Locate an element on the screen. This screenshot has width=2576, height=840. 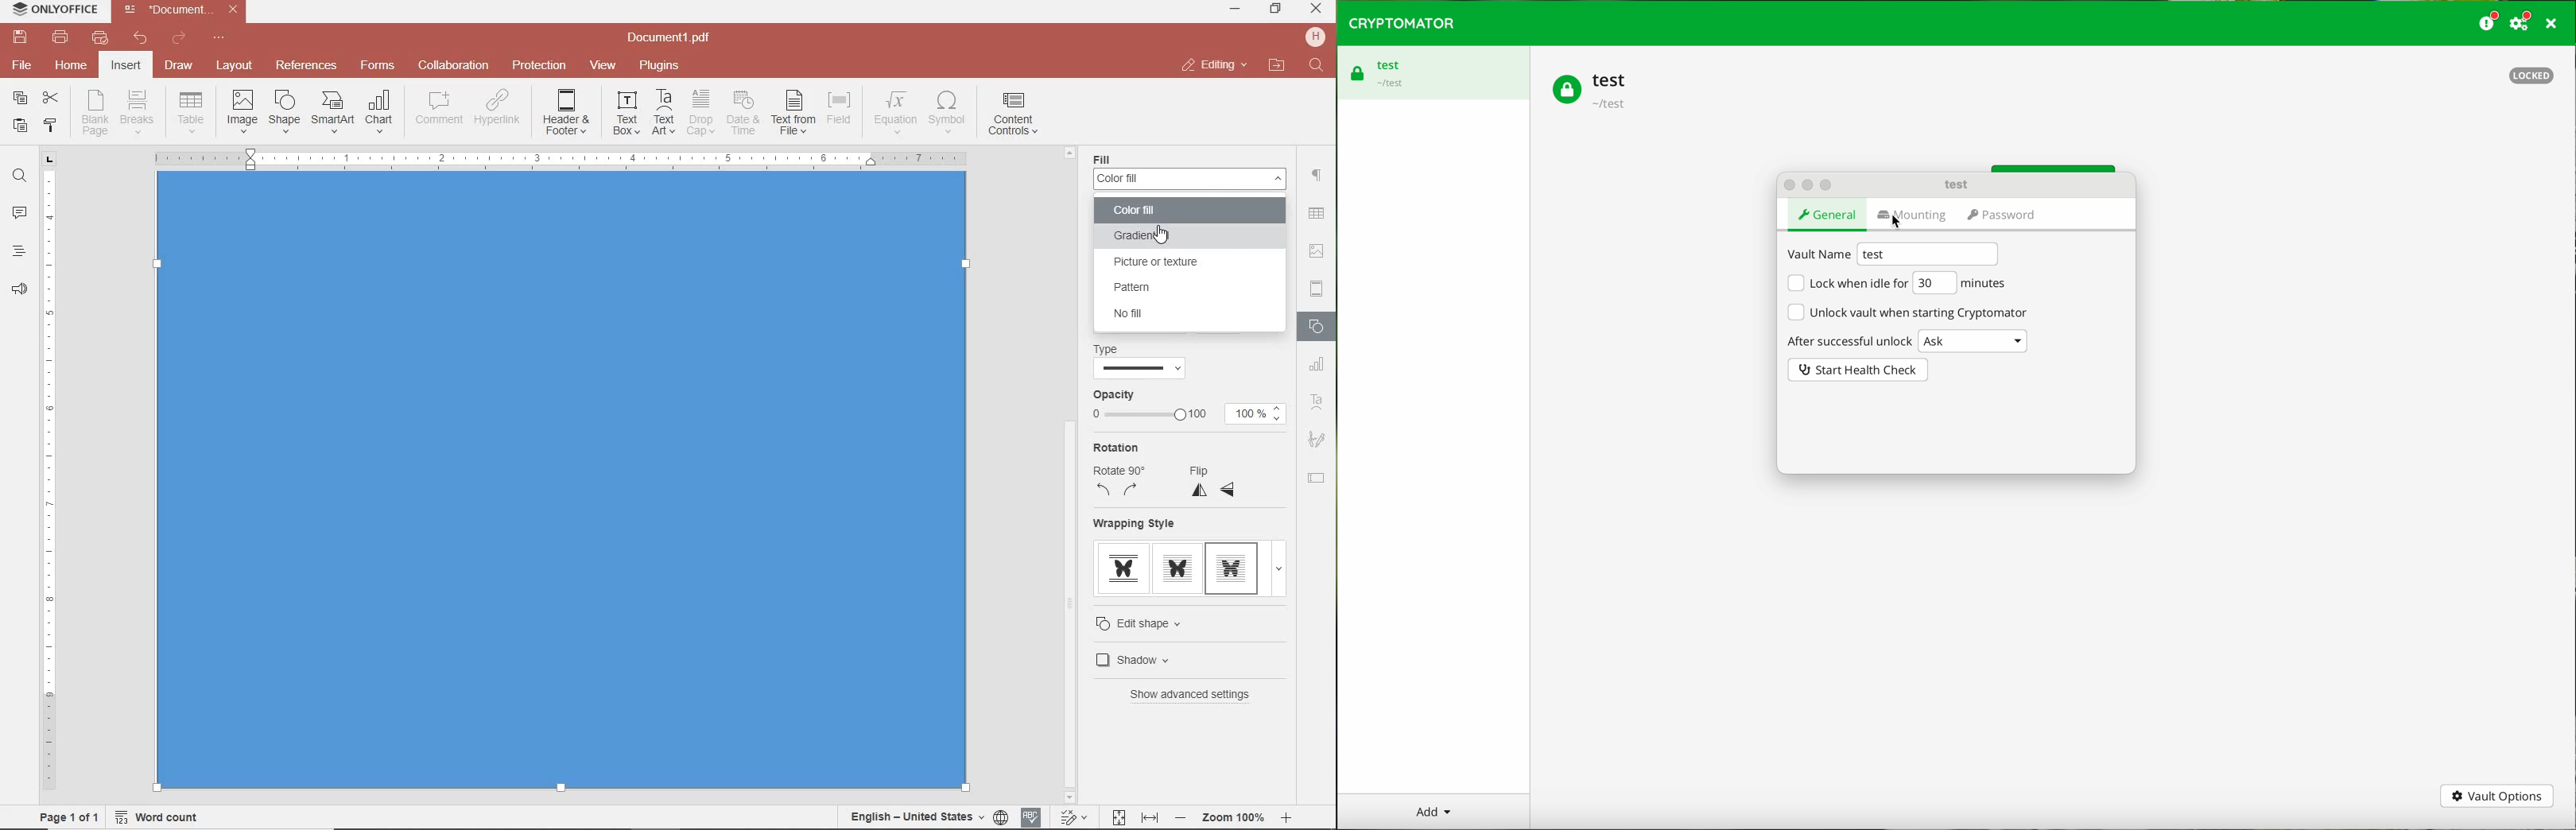
file is located at coordinates (23, 65).